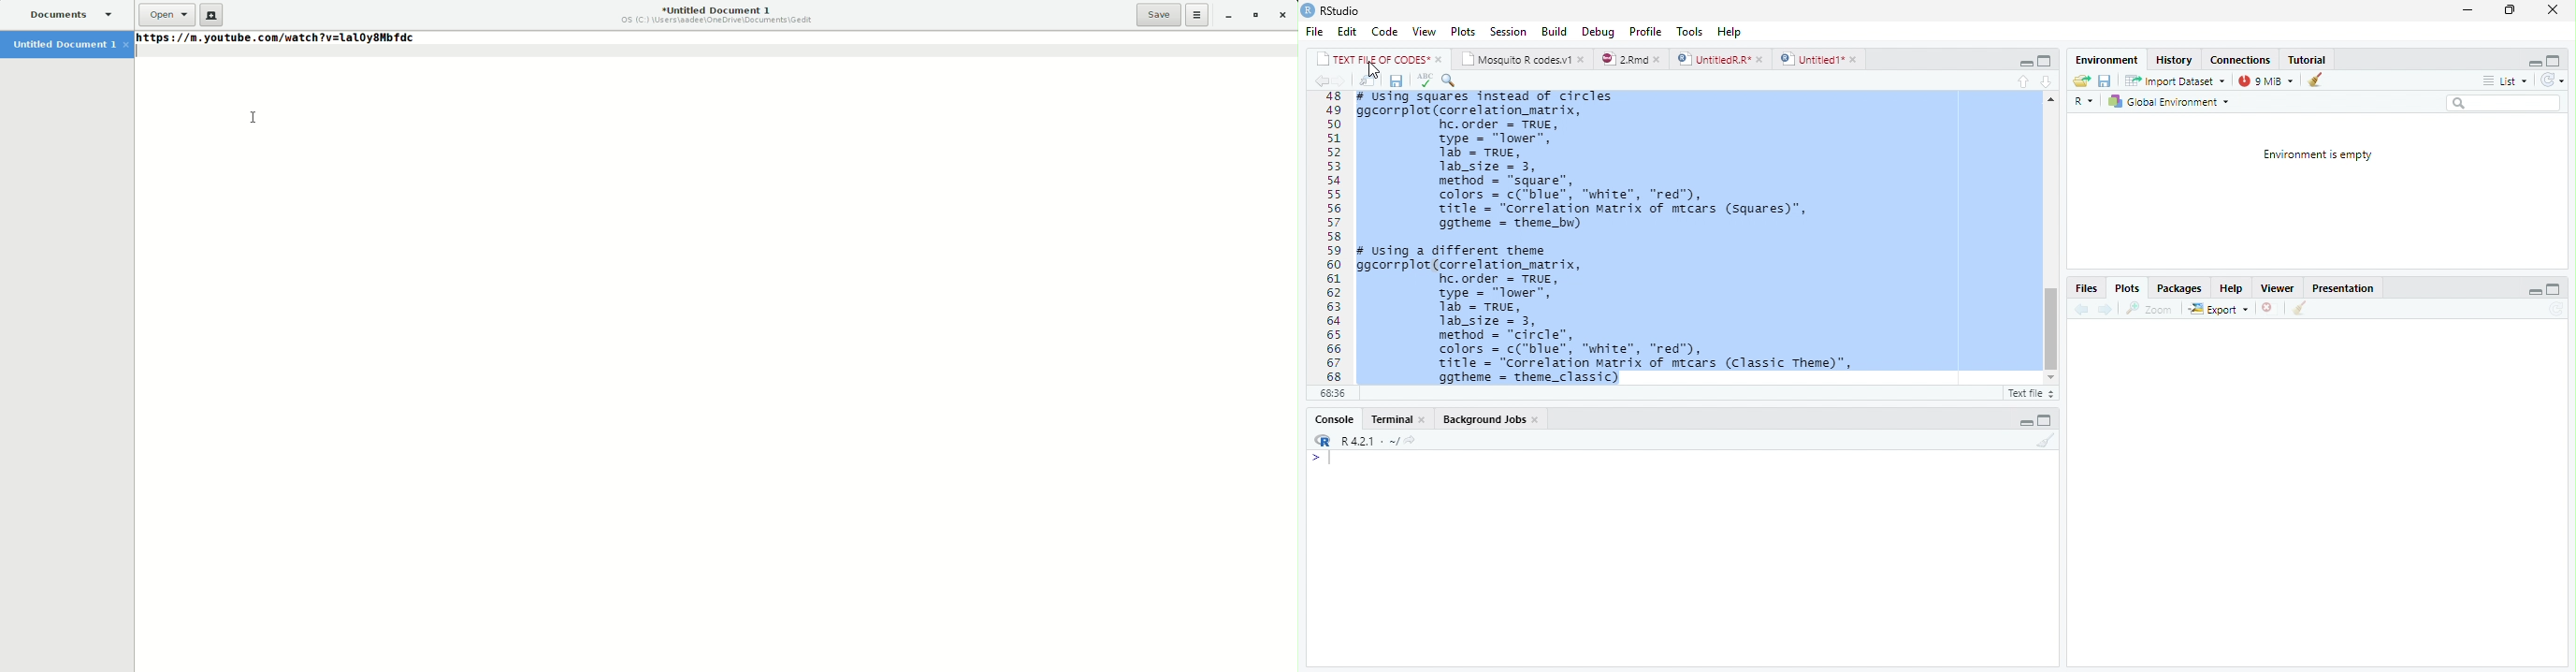  I want to click on Environment, so click(2106, 60).